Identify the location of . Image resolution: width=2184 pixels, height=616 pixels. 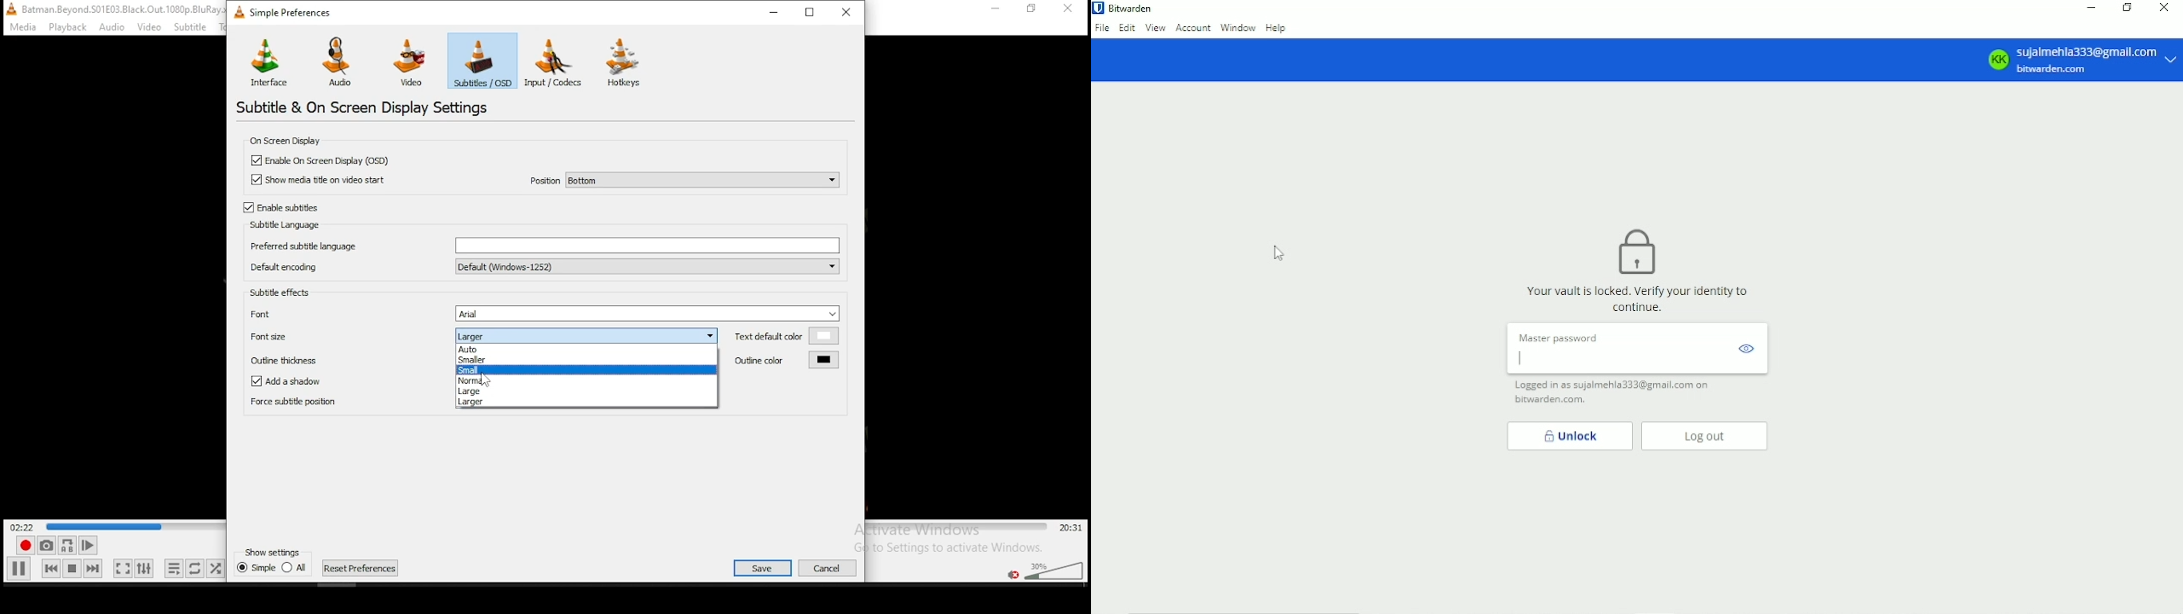
(111, 9).